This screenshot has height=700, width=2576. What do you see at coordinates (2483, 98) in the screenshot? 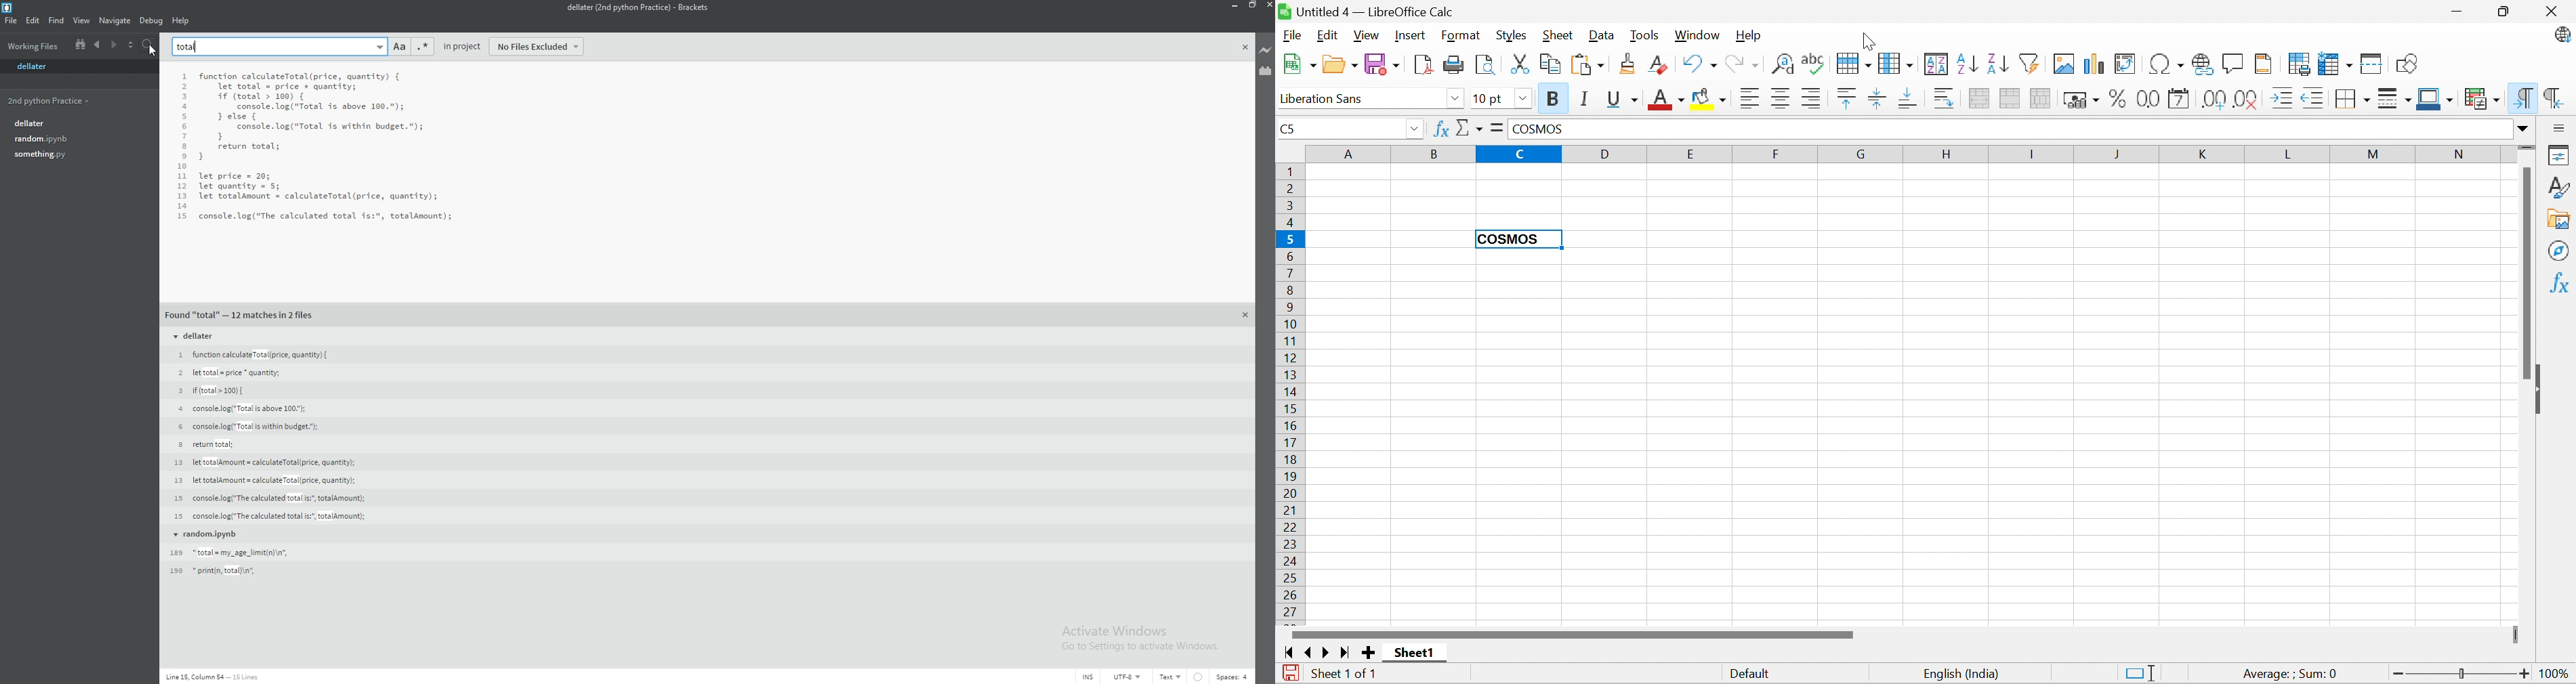
I see `Conditional` at bounding box center [2483, 98].